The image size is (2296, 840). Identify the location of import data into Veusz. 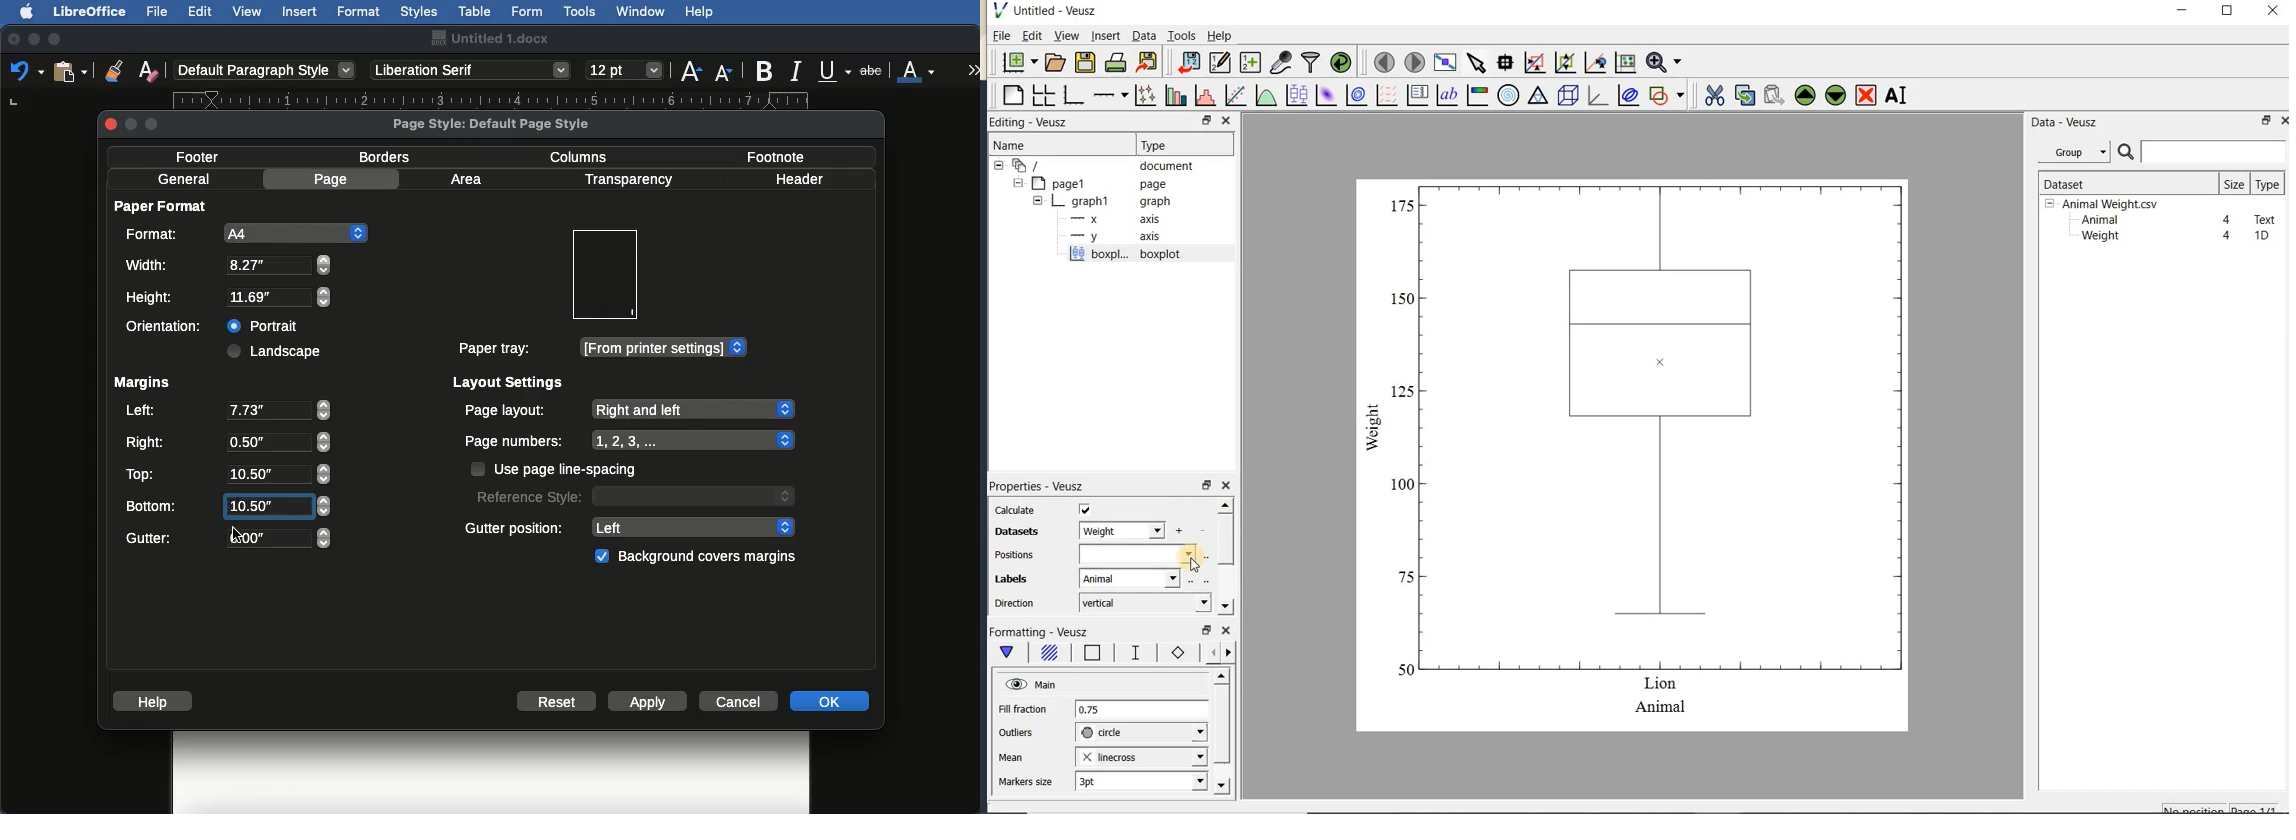
(1189, 63).